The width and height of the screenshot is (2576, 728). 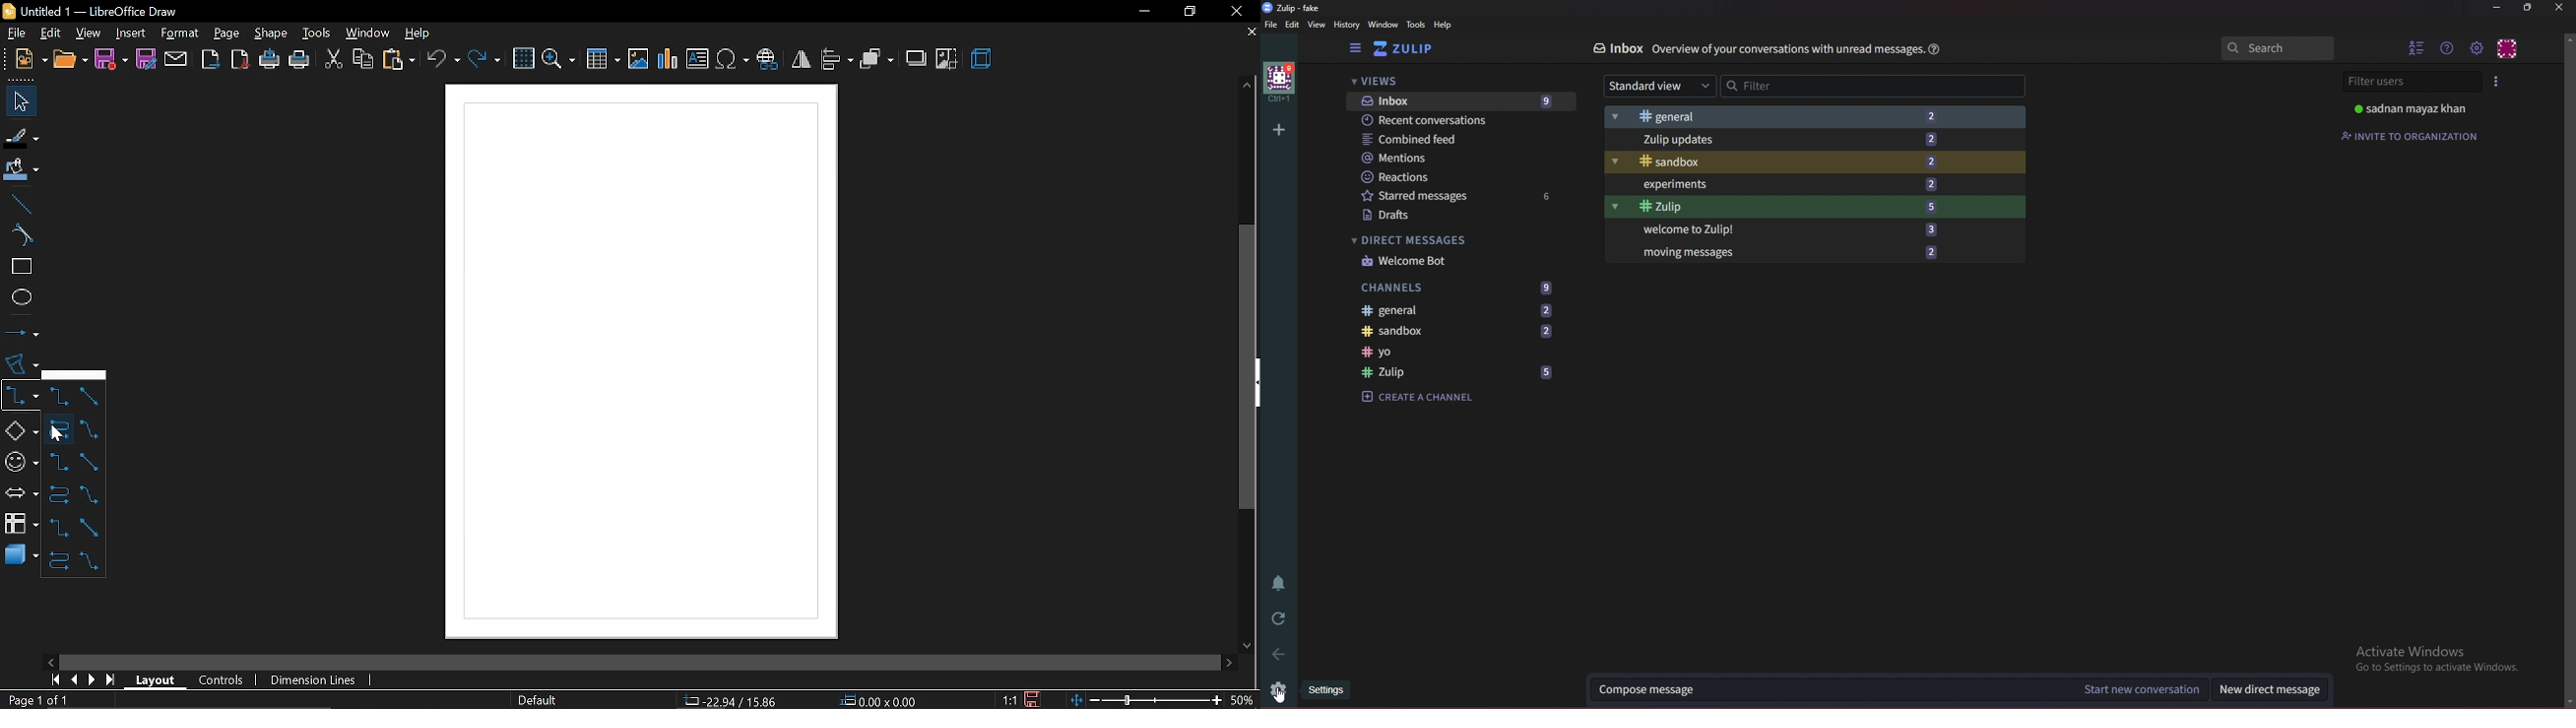 I want to click on Sandbox, so click(x=1463, y=330).